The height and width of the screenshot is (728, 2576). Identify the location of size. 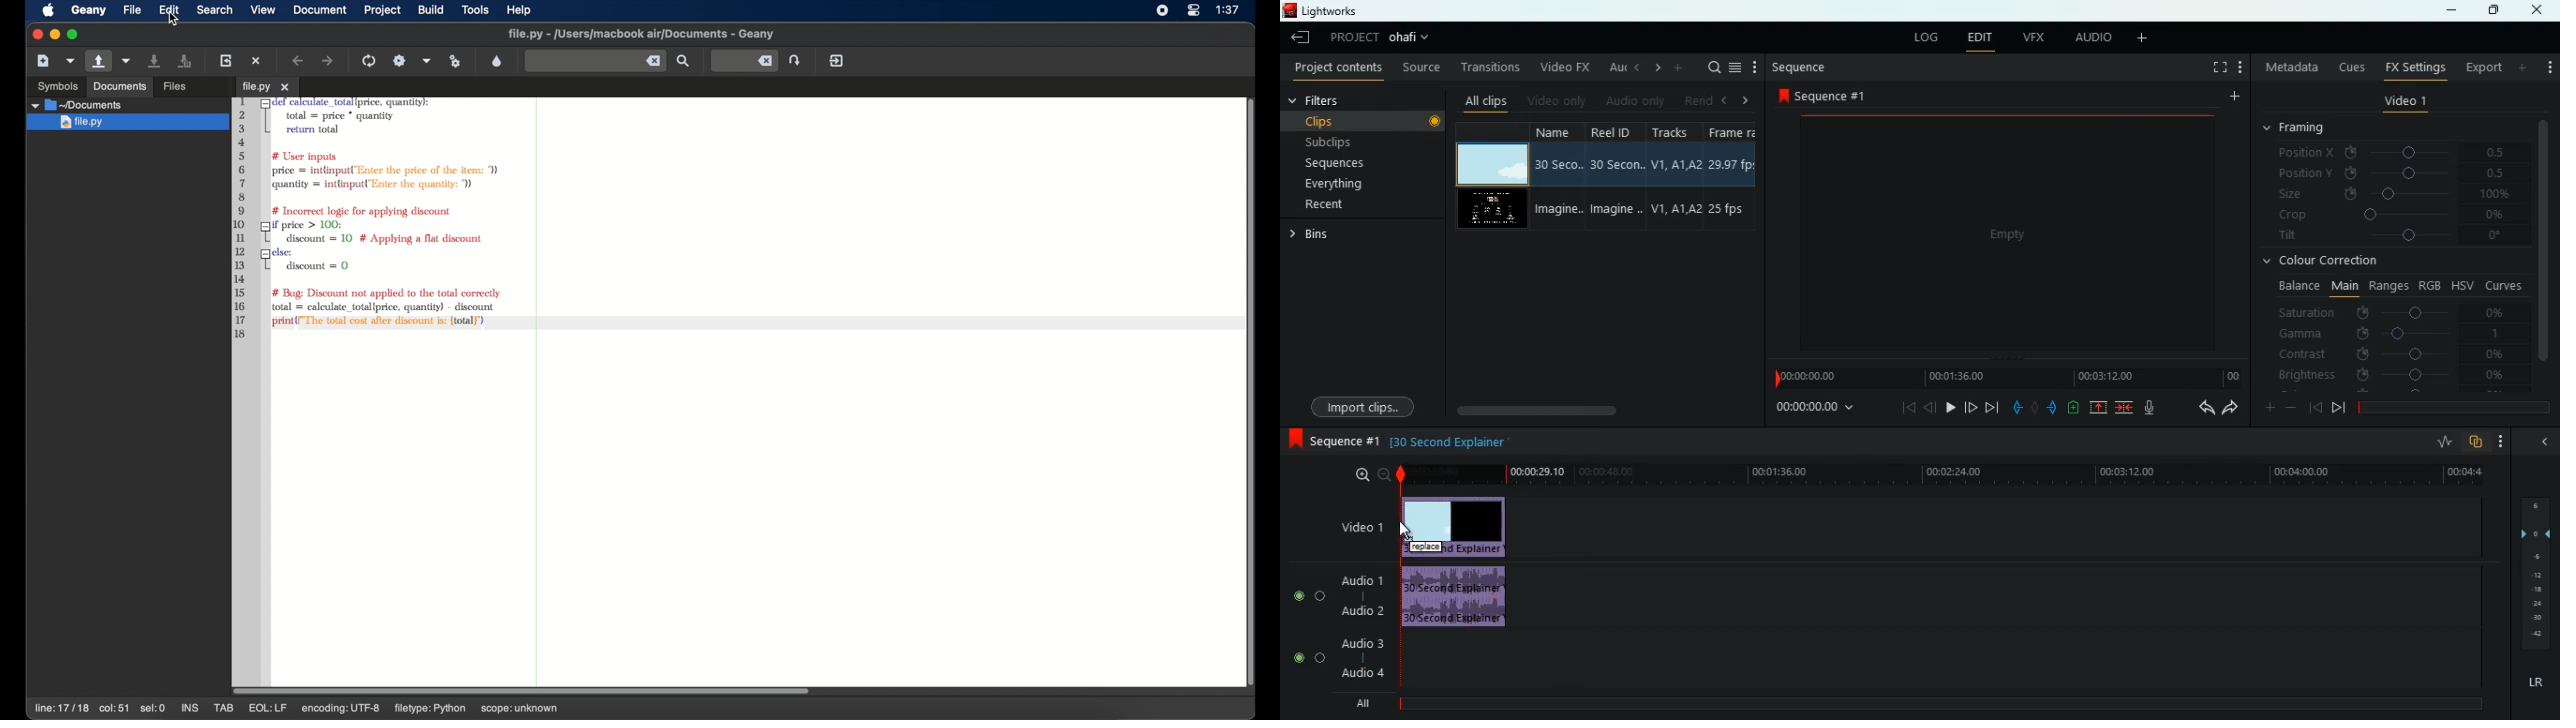
(2394, 195).